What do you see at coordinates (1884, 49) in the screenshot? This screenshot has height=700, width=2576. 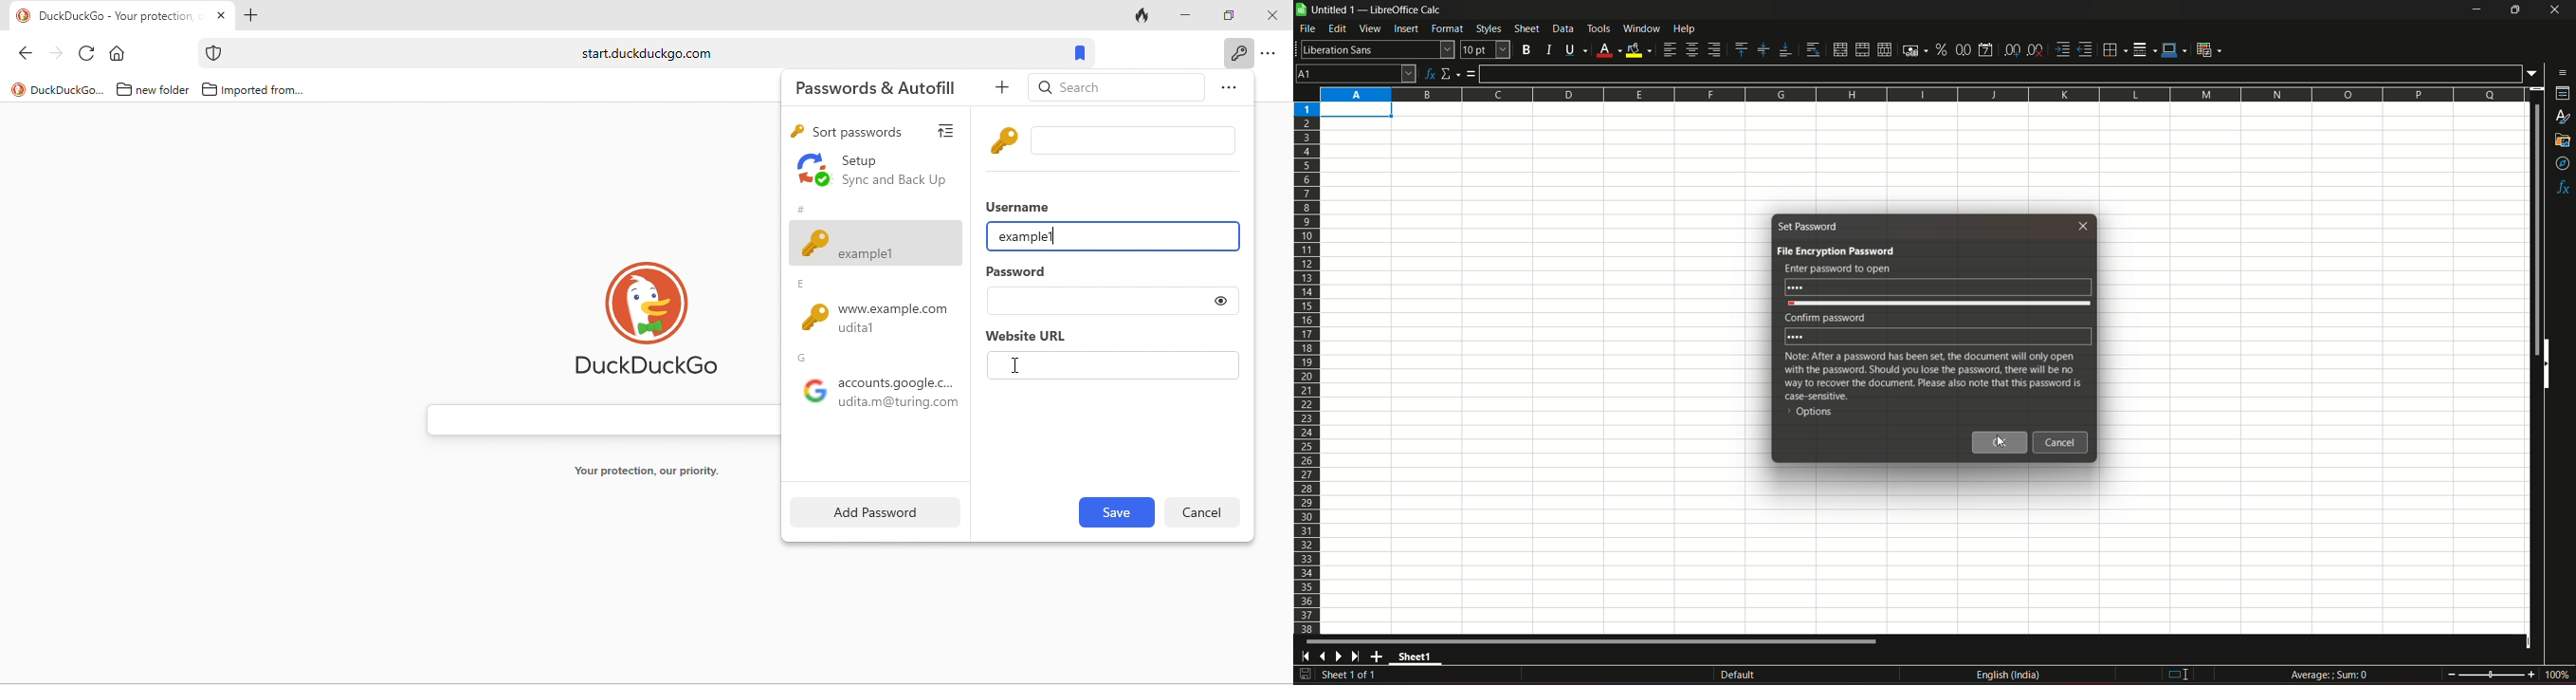 I see `unmerge cells` at bounding box center [1884, 49].